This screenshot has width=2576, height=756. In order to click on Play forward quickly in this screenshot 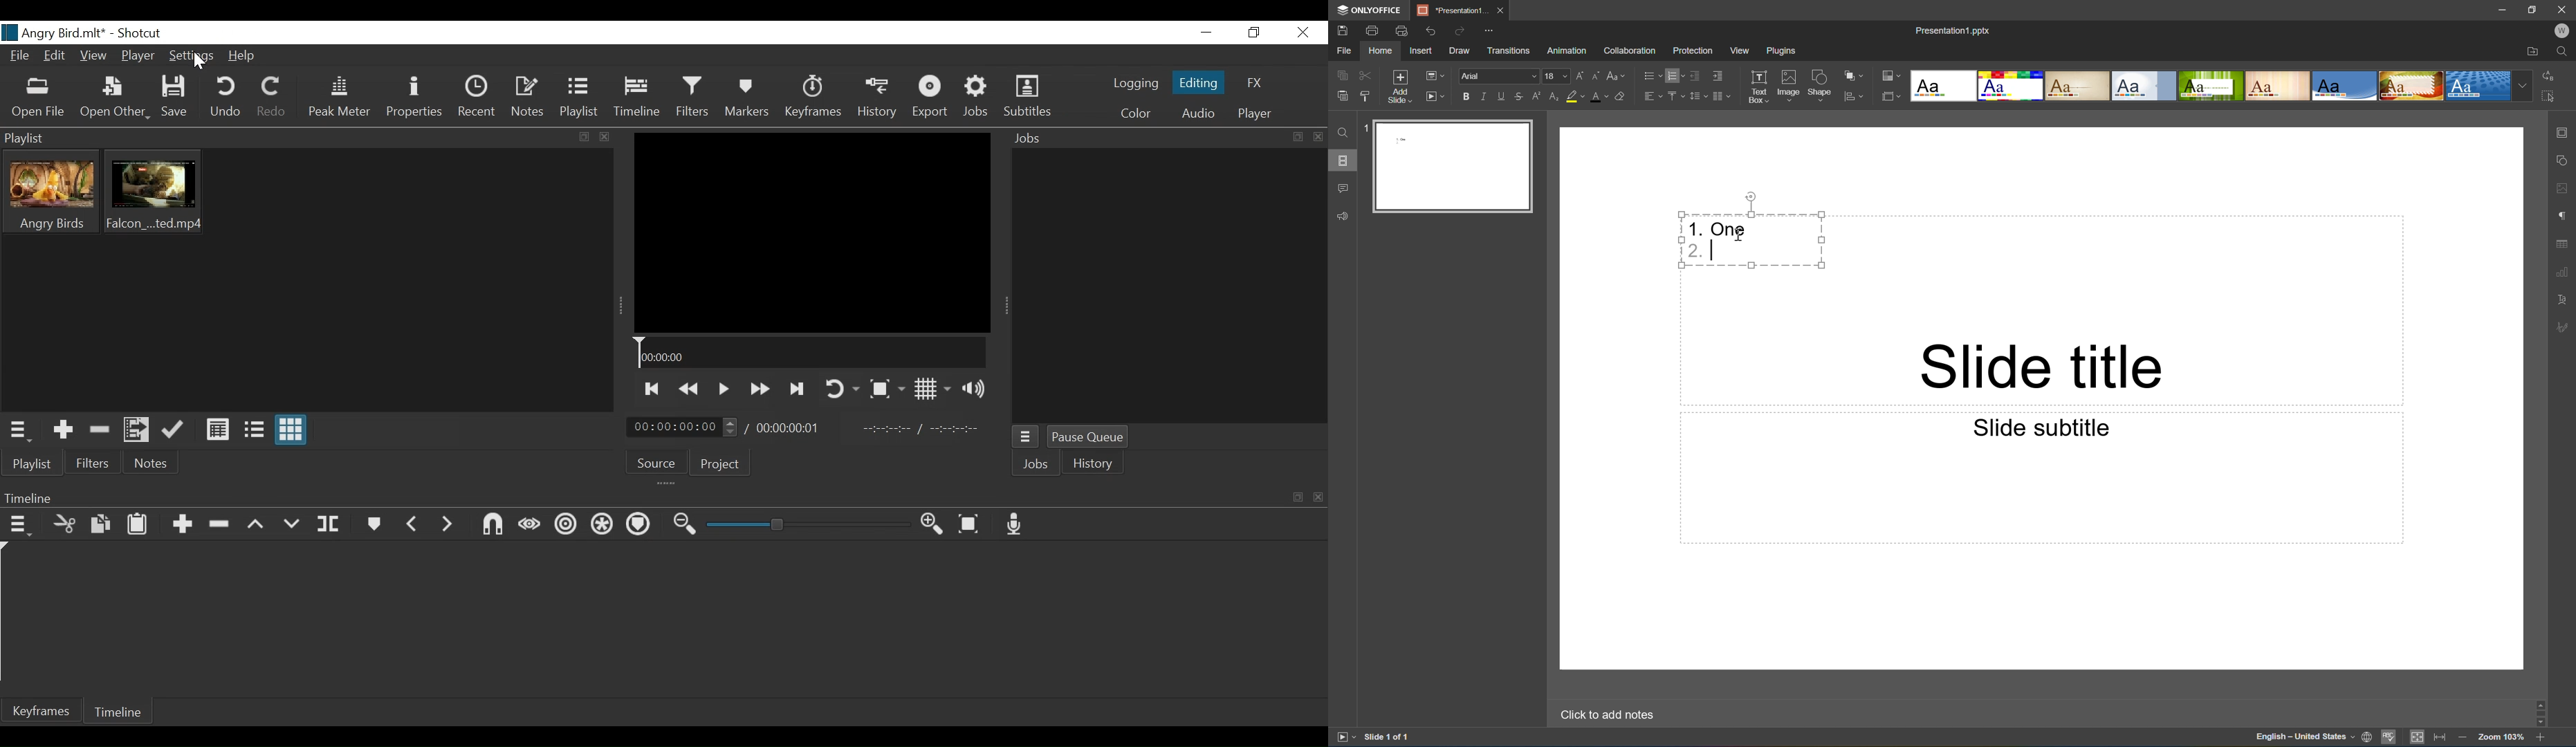, I will do `click(759, 389)`.